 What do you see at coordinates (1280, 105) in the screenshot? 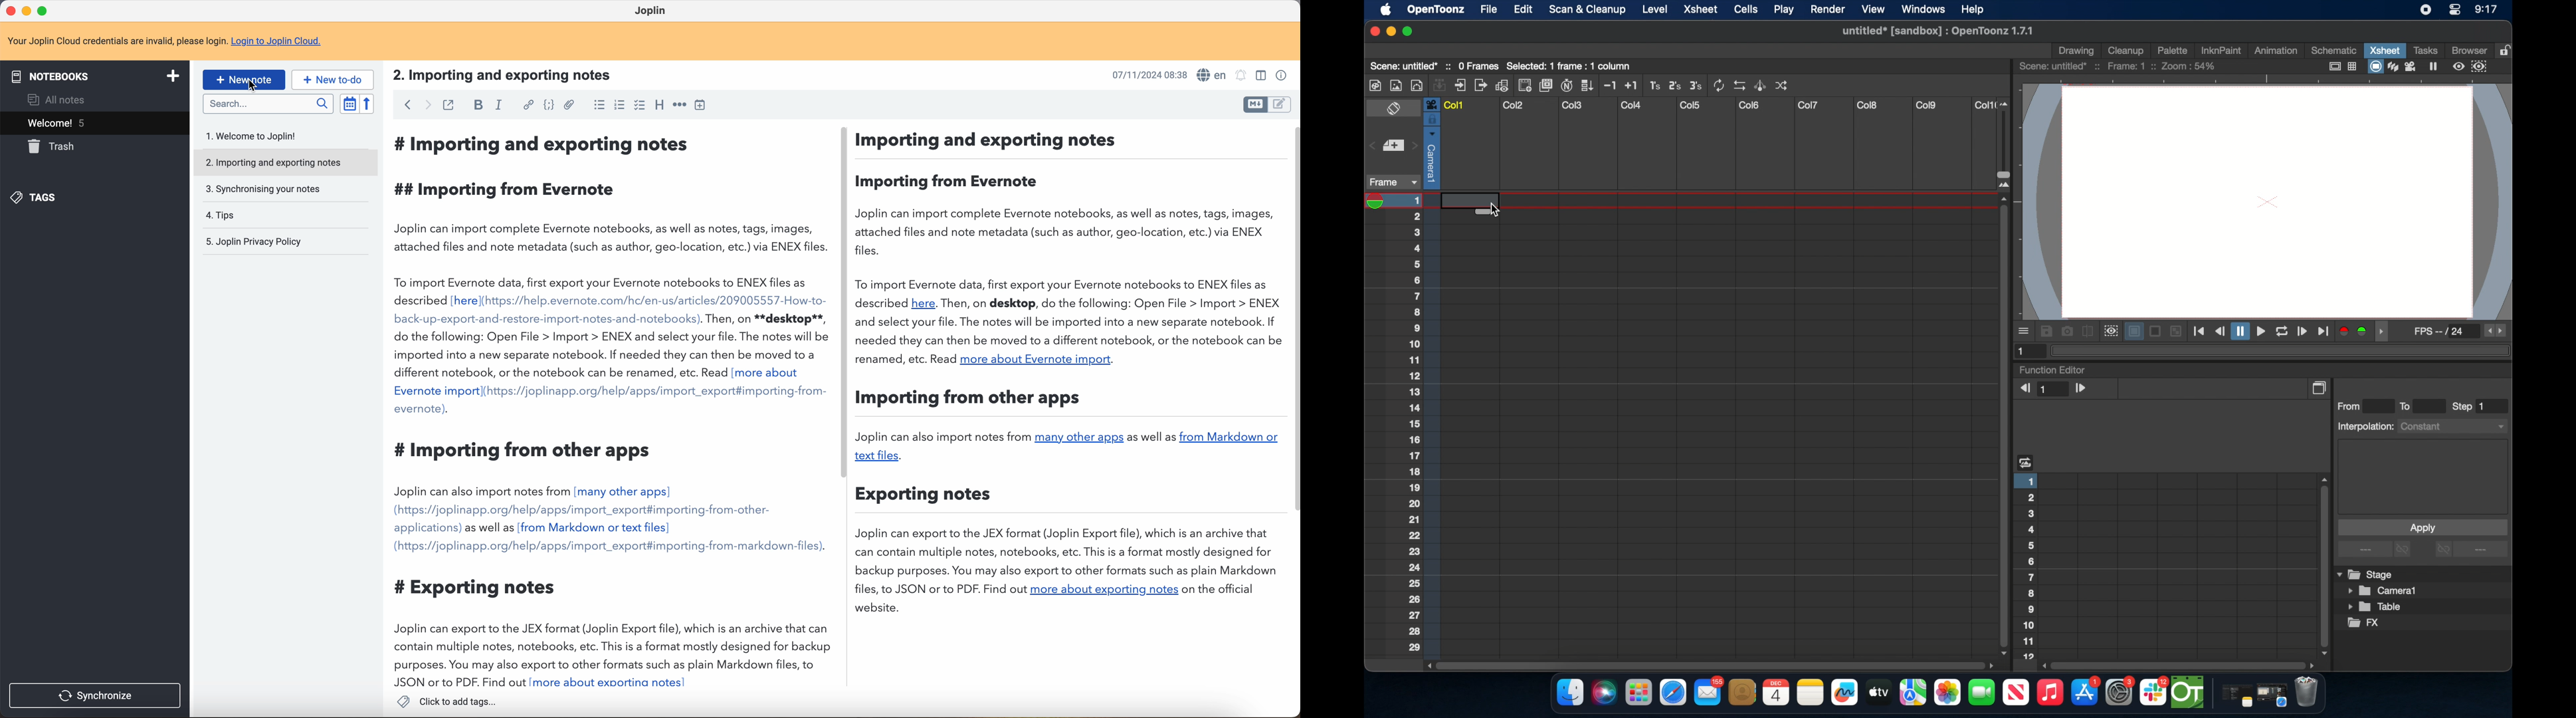
I see `toggle edit layout` at bounding box center [1280, 105].